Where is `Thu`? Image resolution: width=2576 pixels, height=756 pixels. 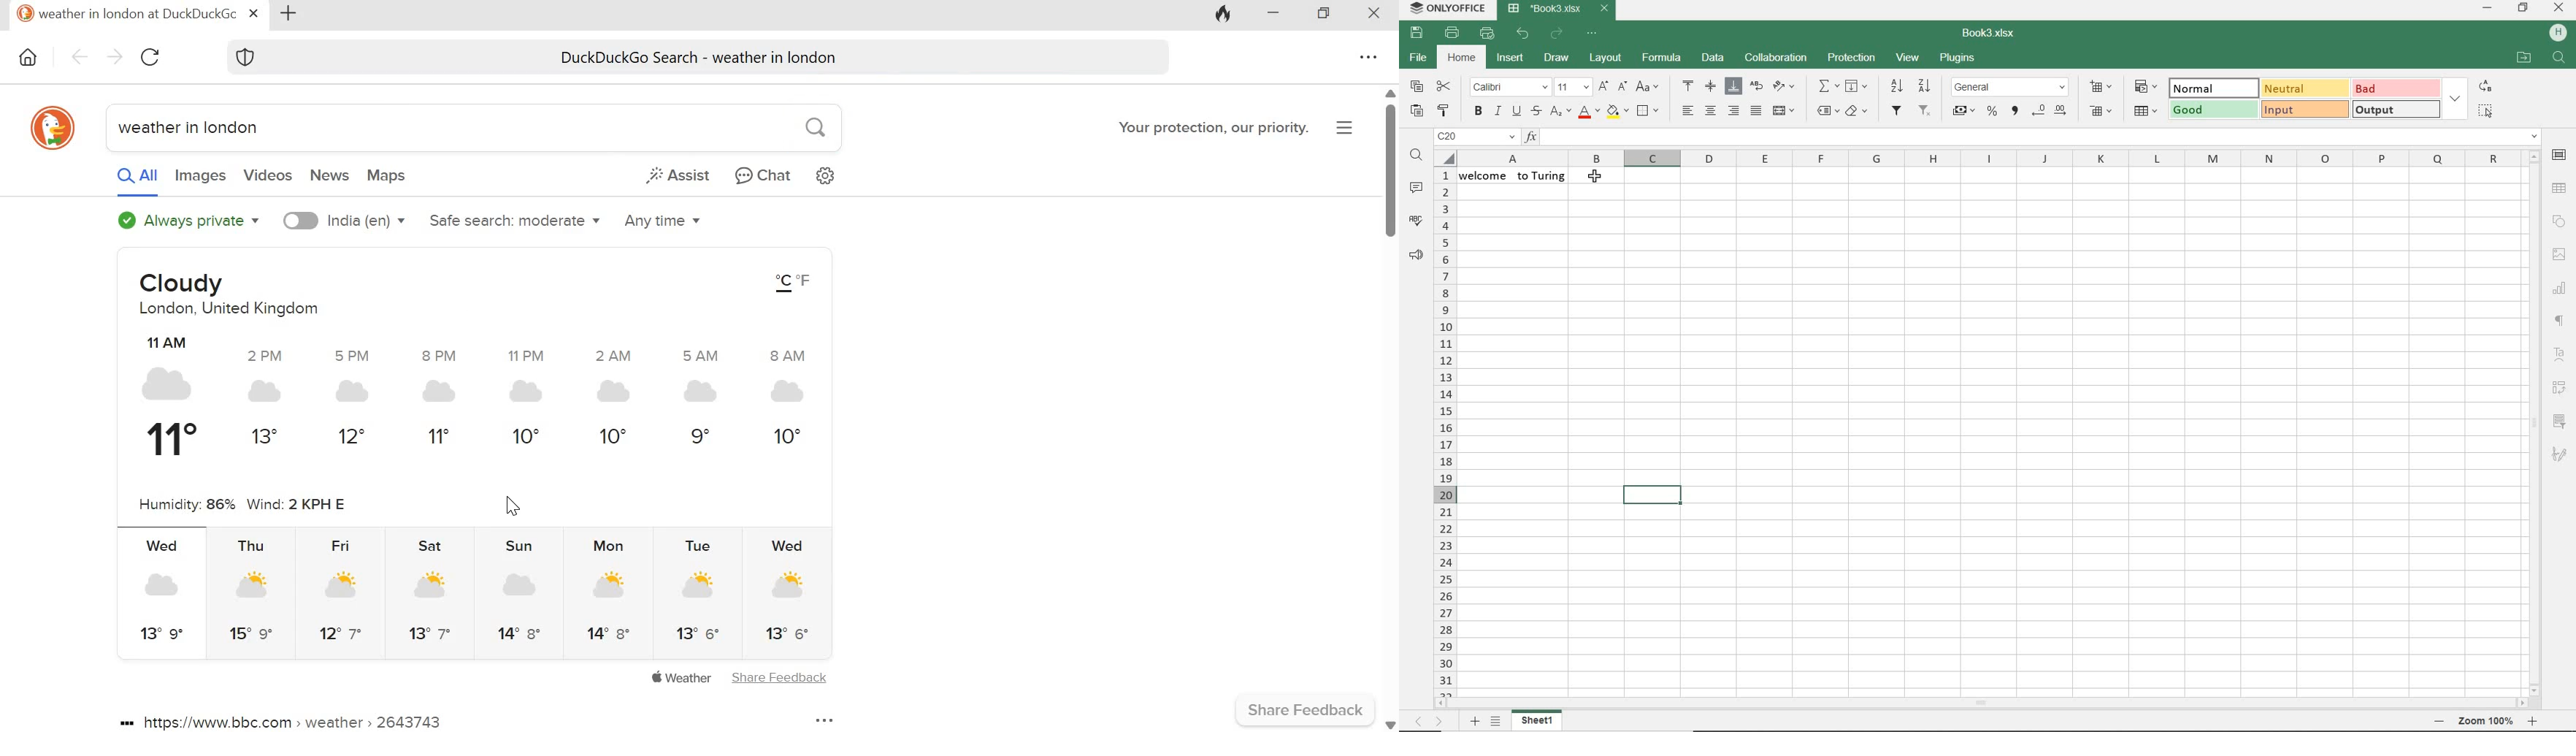
Thu is located at coordinates (250, 546).